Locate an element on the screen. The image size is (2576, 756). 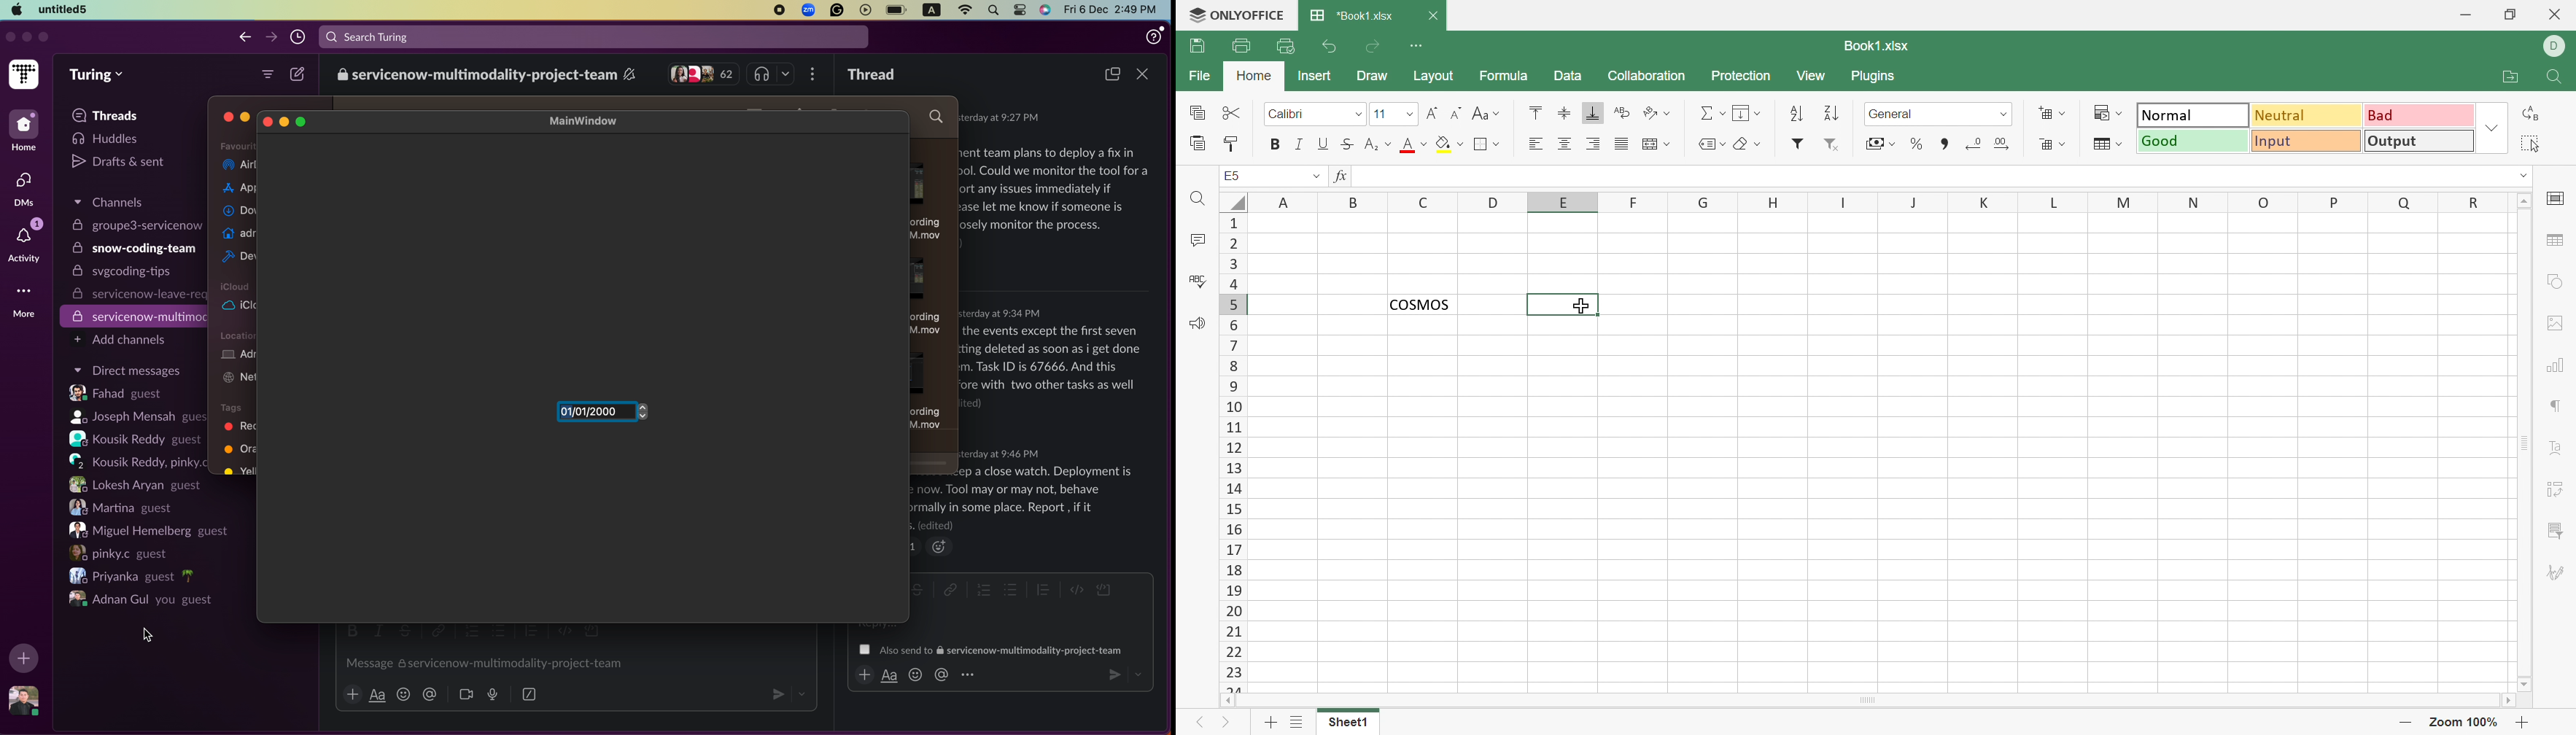
date and time is located at coordinates (1000, 117).